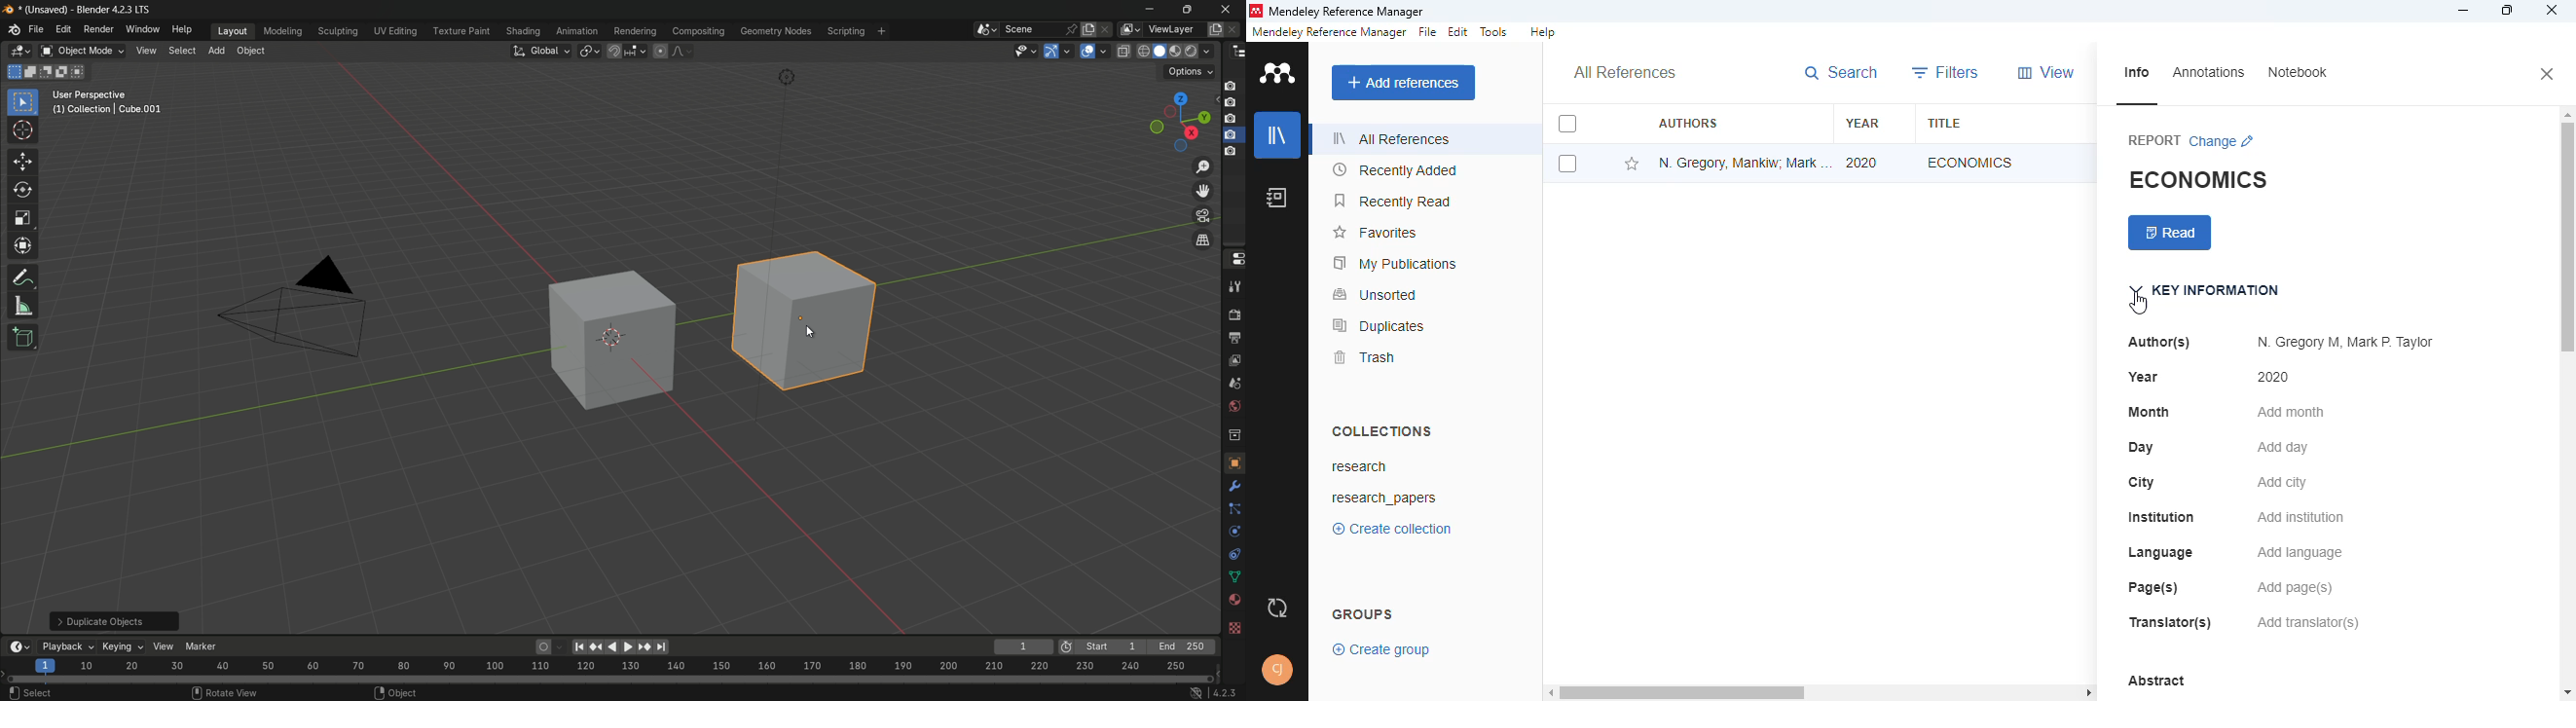 This screenshot has width=2576, height=728. Describe the element at coordinates (855, 694) in the screenshot. I see `Automatic Constraint Pane` at that location.